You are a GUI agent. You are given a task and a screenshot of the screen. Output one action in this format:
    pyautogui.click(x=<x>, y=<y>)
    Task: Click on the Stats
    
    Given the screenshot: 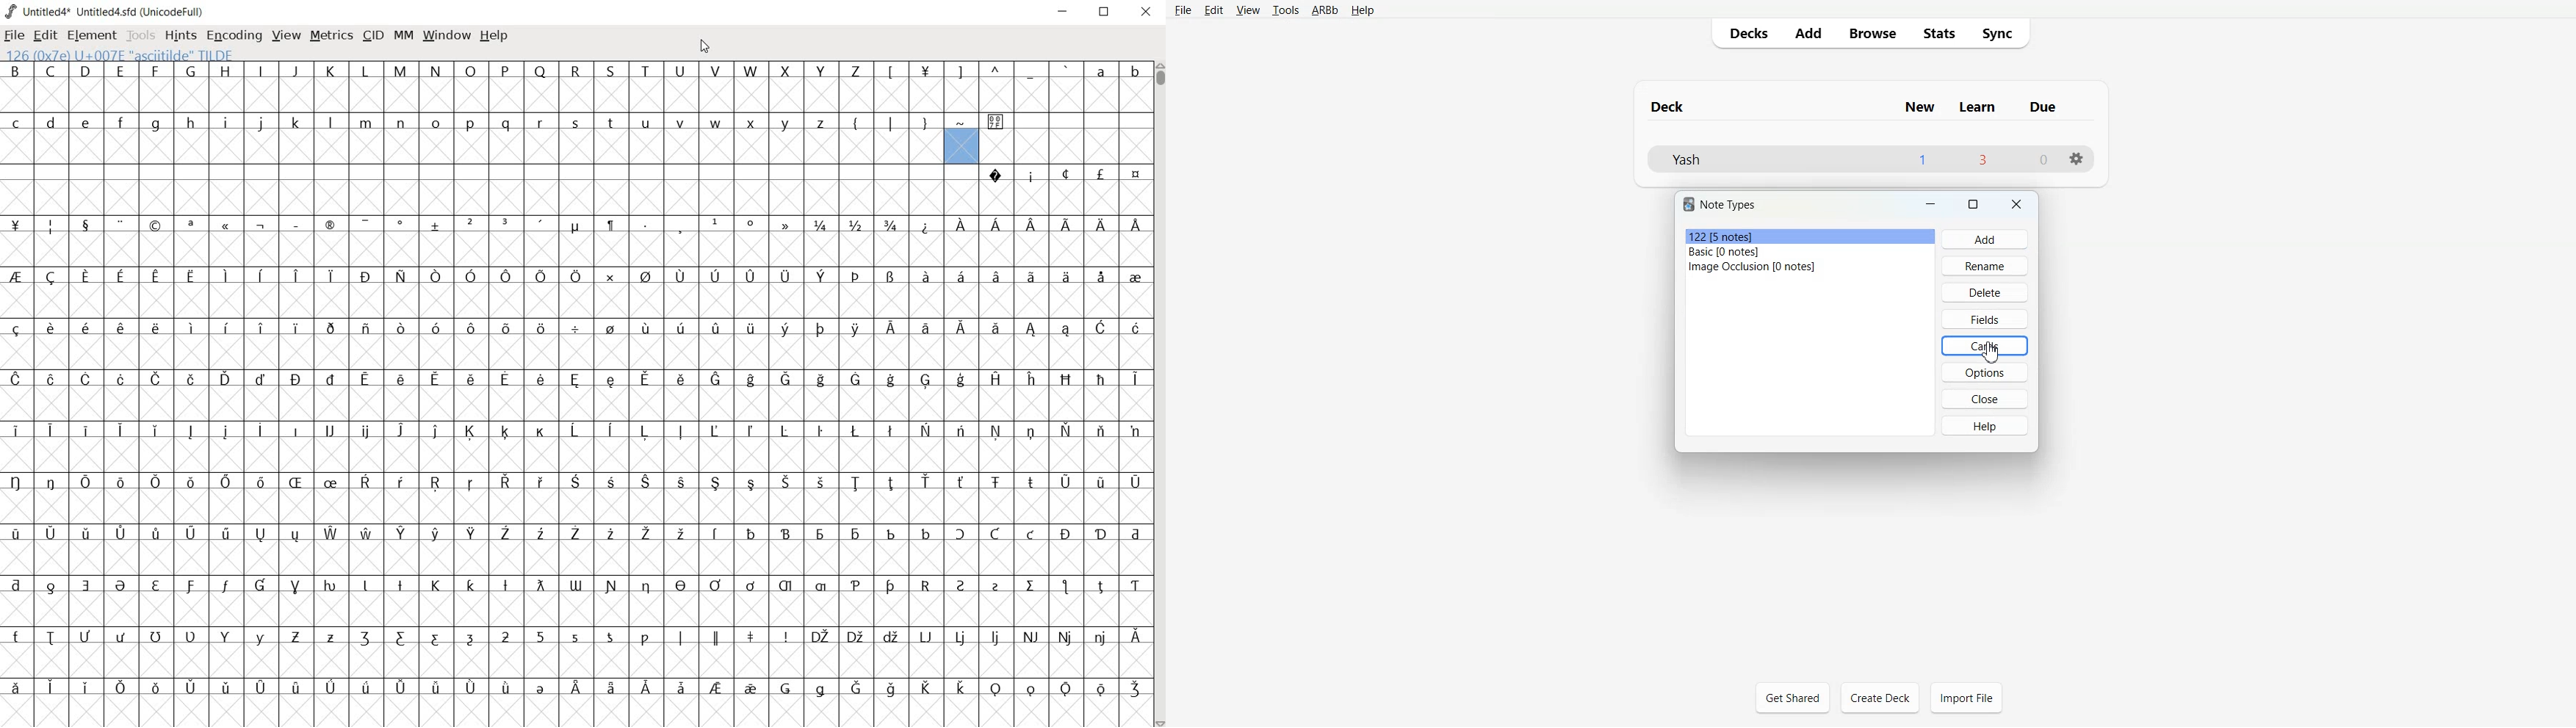 What is the action you would take?
    pyautogui.click(x=1941, y=32)
    